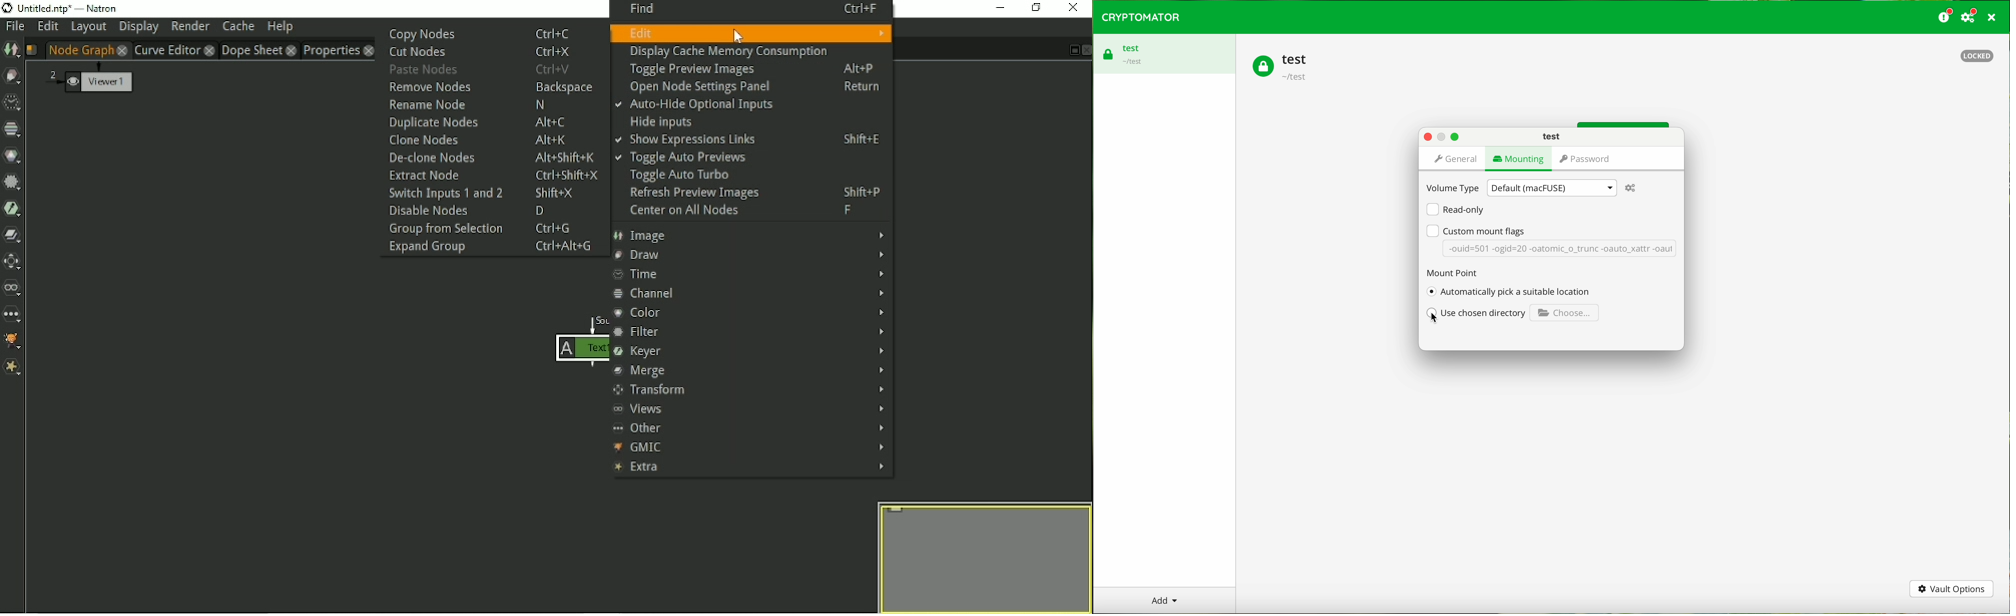 Image resolution: width=2016 pixels, height=616 pixels. What do you see at coordinates (1475, 313) in the screenshot?
I see `use chosen directory` at bounding box center [1475, 313].